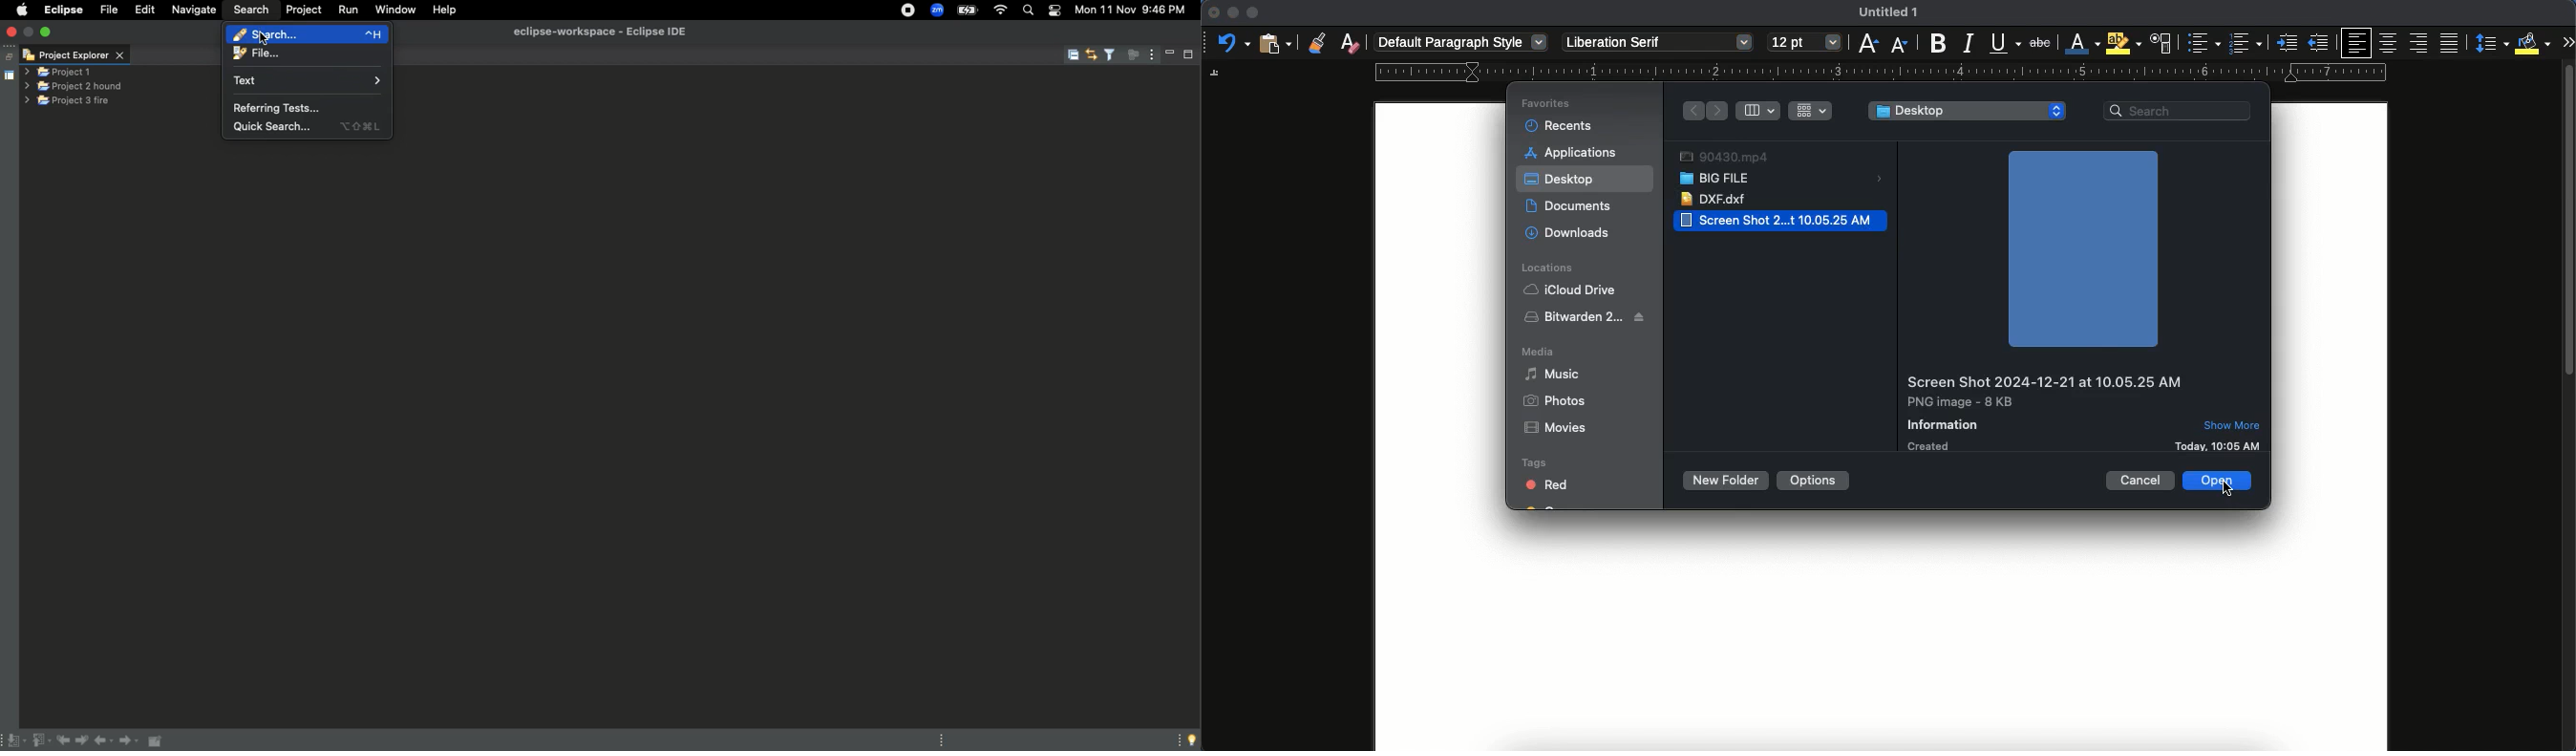 This screenshot has width=2576, height=756. What do you see at coordinates (1658, 43) in the screenshot?
I see `liberation serif - font style` at bounding box center [1658, 43].